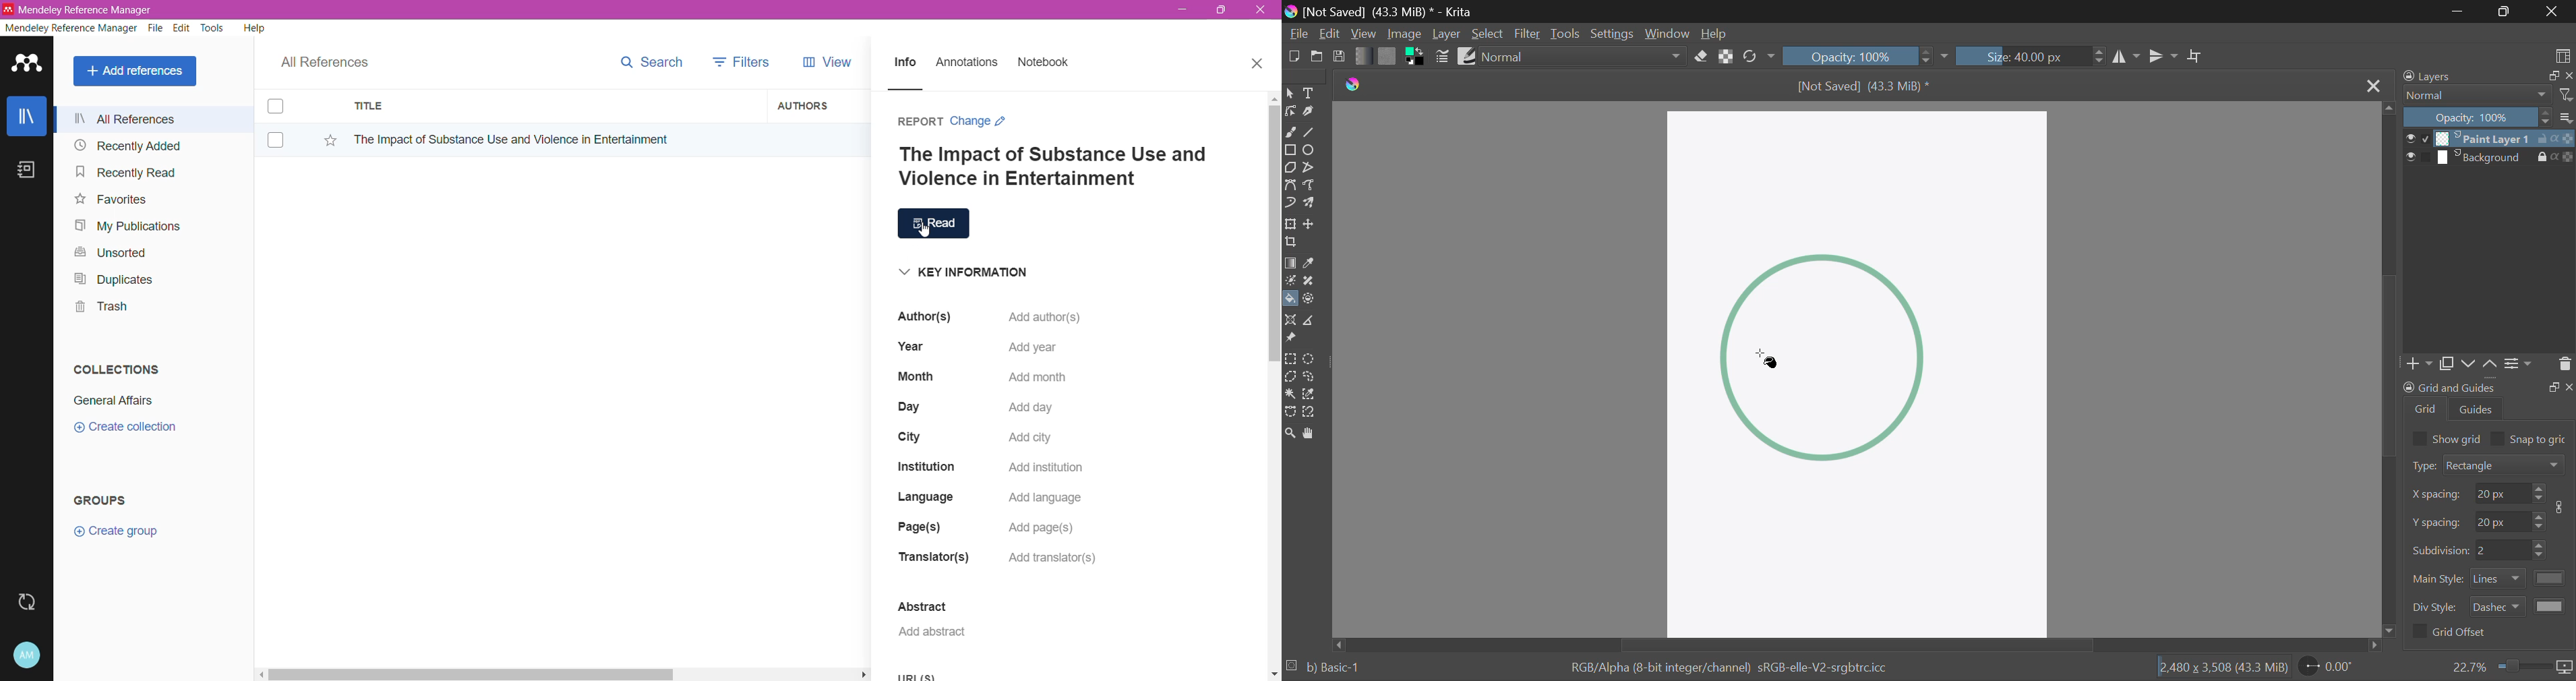  I want to click on Click to Add abstract, so click(937, 634).